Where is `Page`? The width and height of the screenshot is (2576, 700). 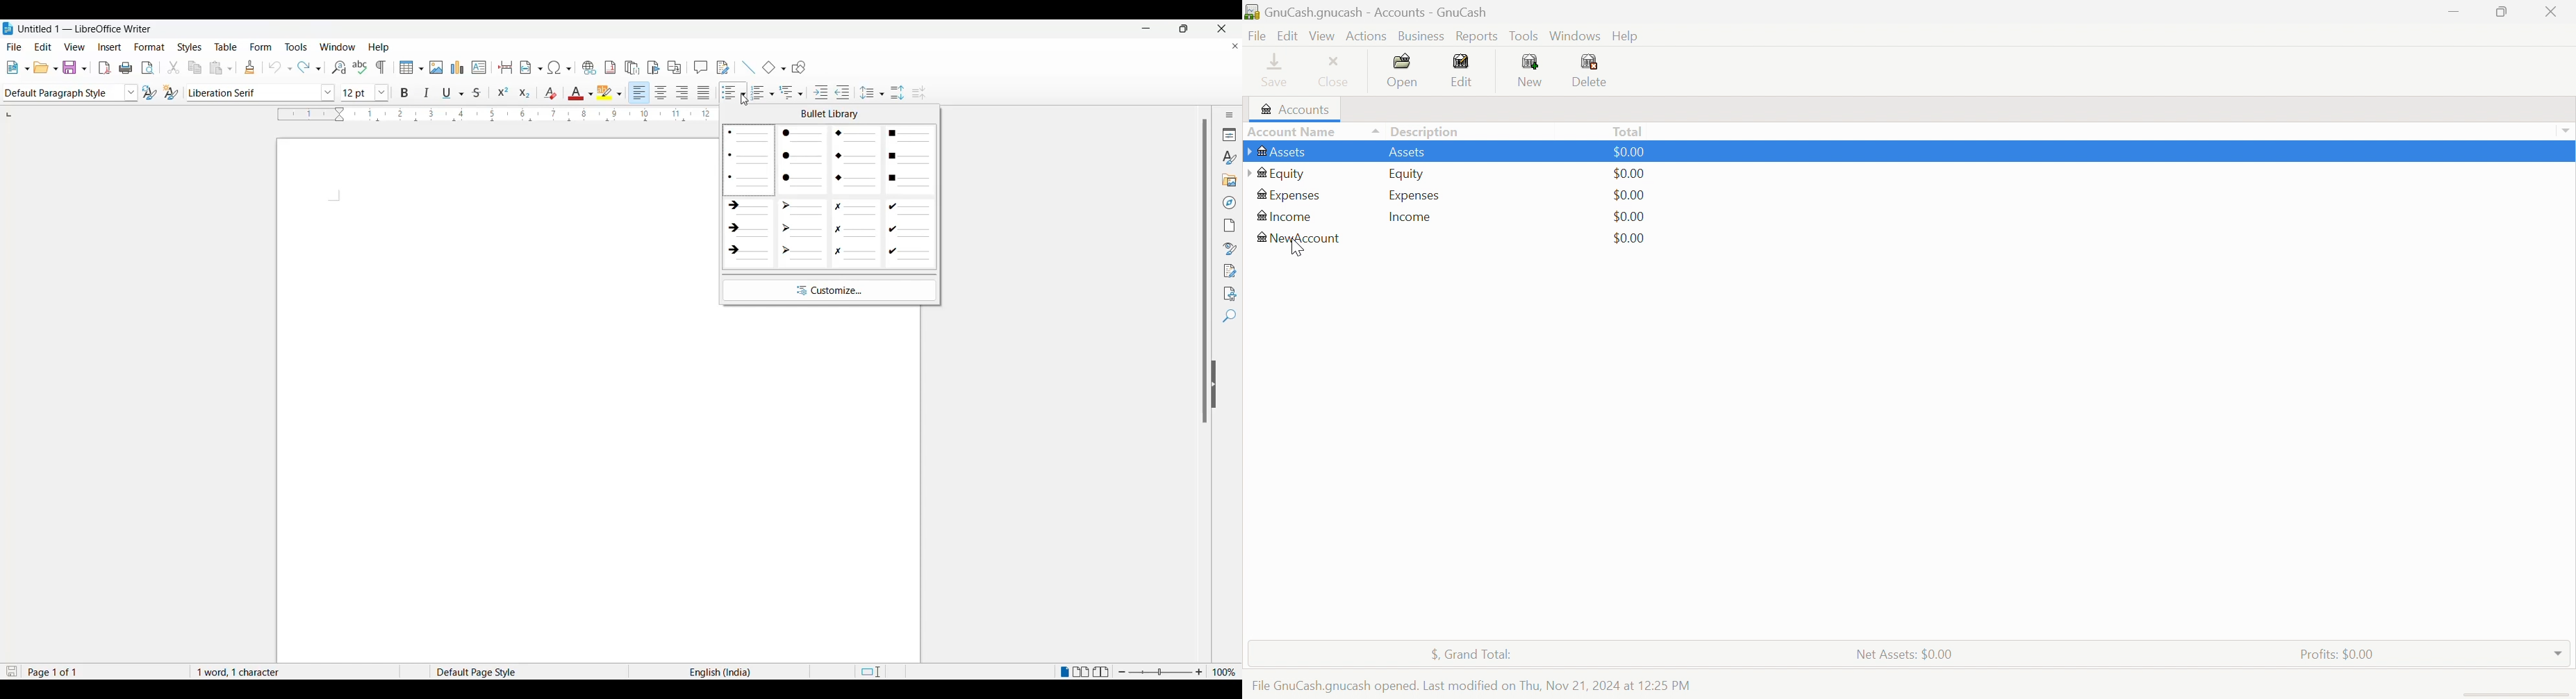
Page is located at coordinates (1229, 223).